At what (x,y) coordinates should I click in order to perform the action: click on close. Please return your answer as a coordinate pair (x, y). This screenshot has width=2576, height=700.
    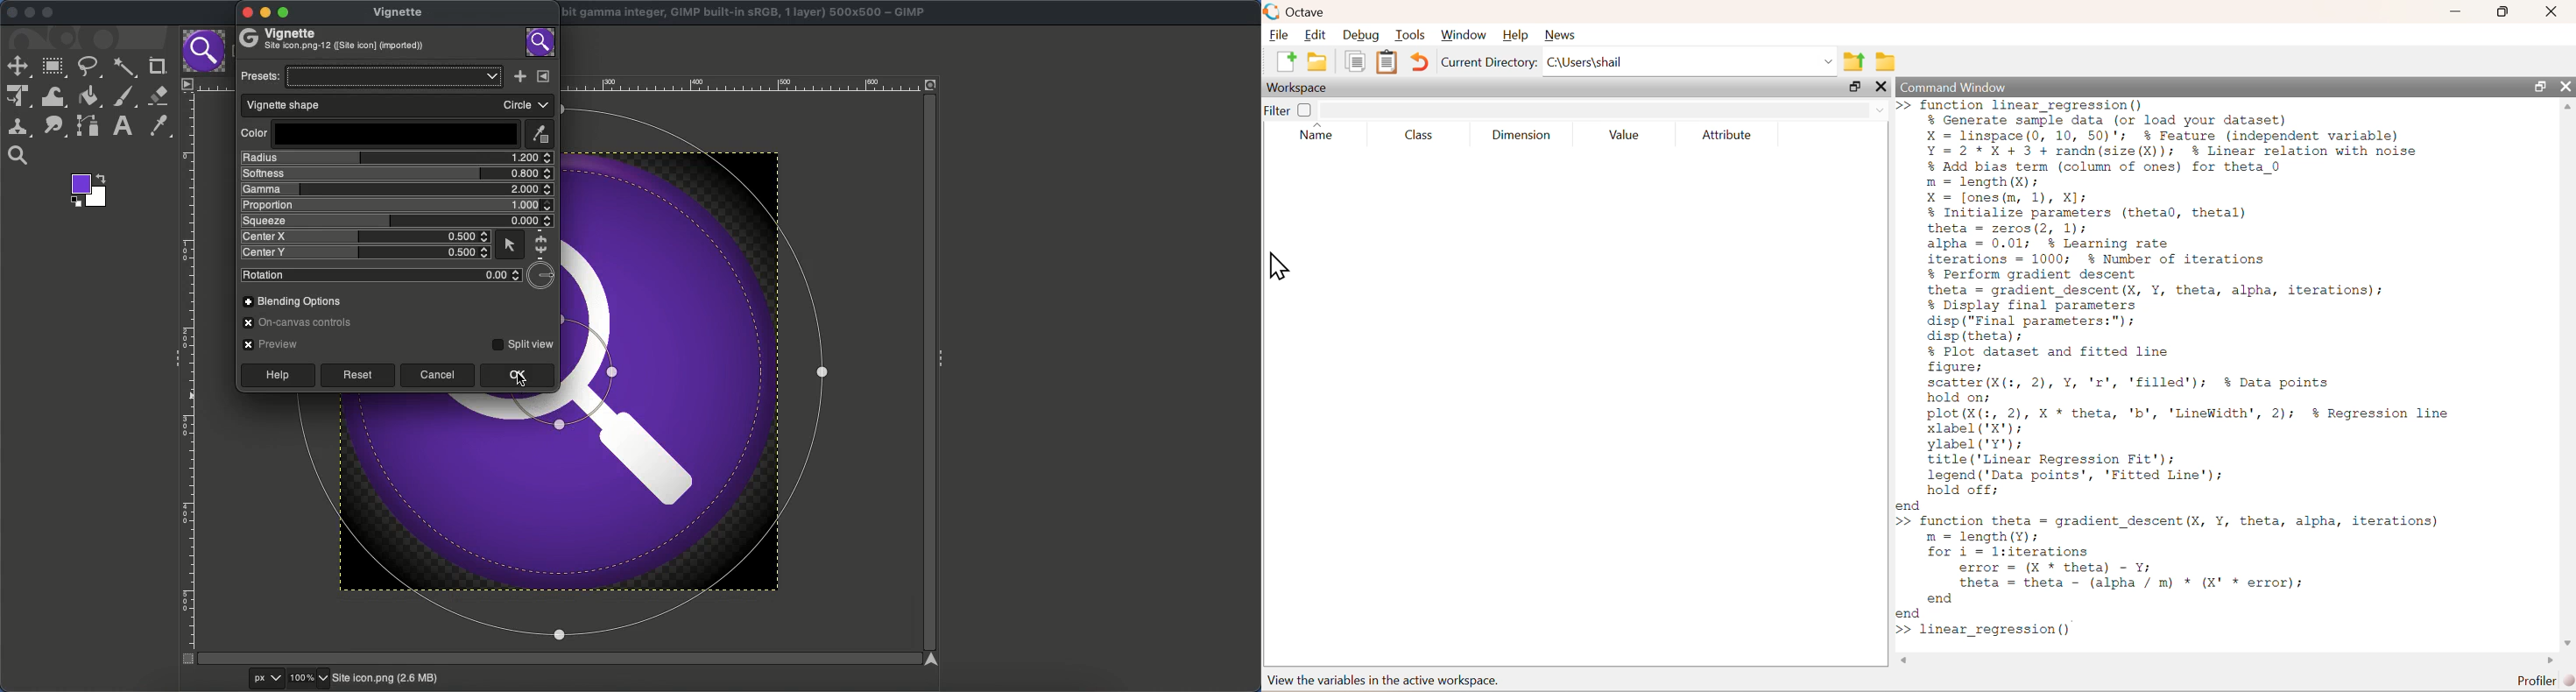
    Looking at the image, I should click on (2551, 12).